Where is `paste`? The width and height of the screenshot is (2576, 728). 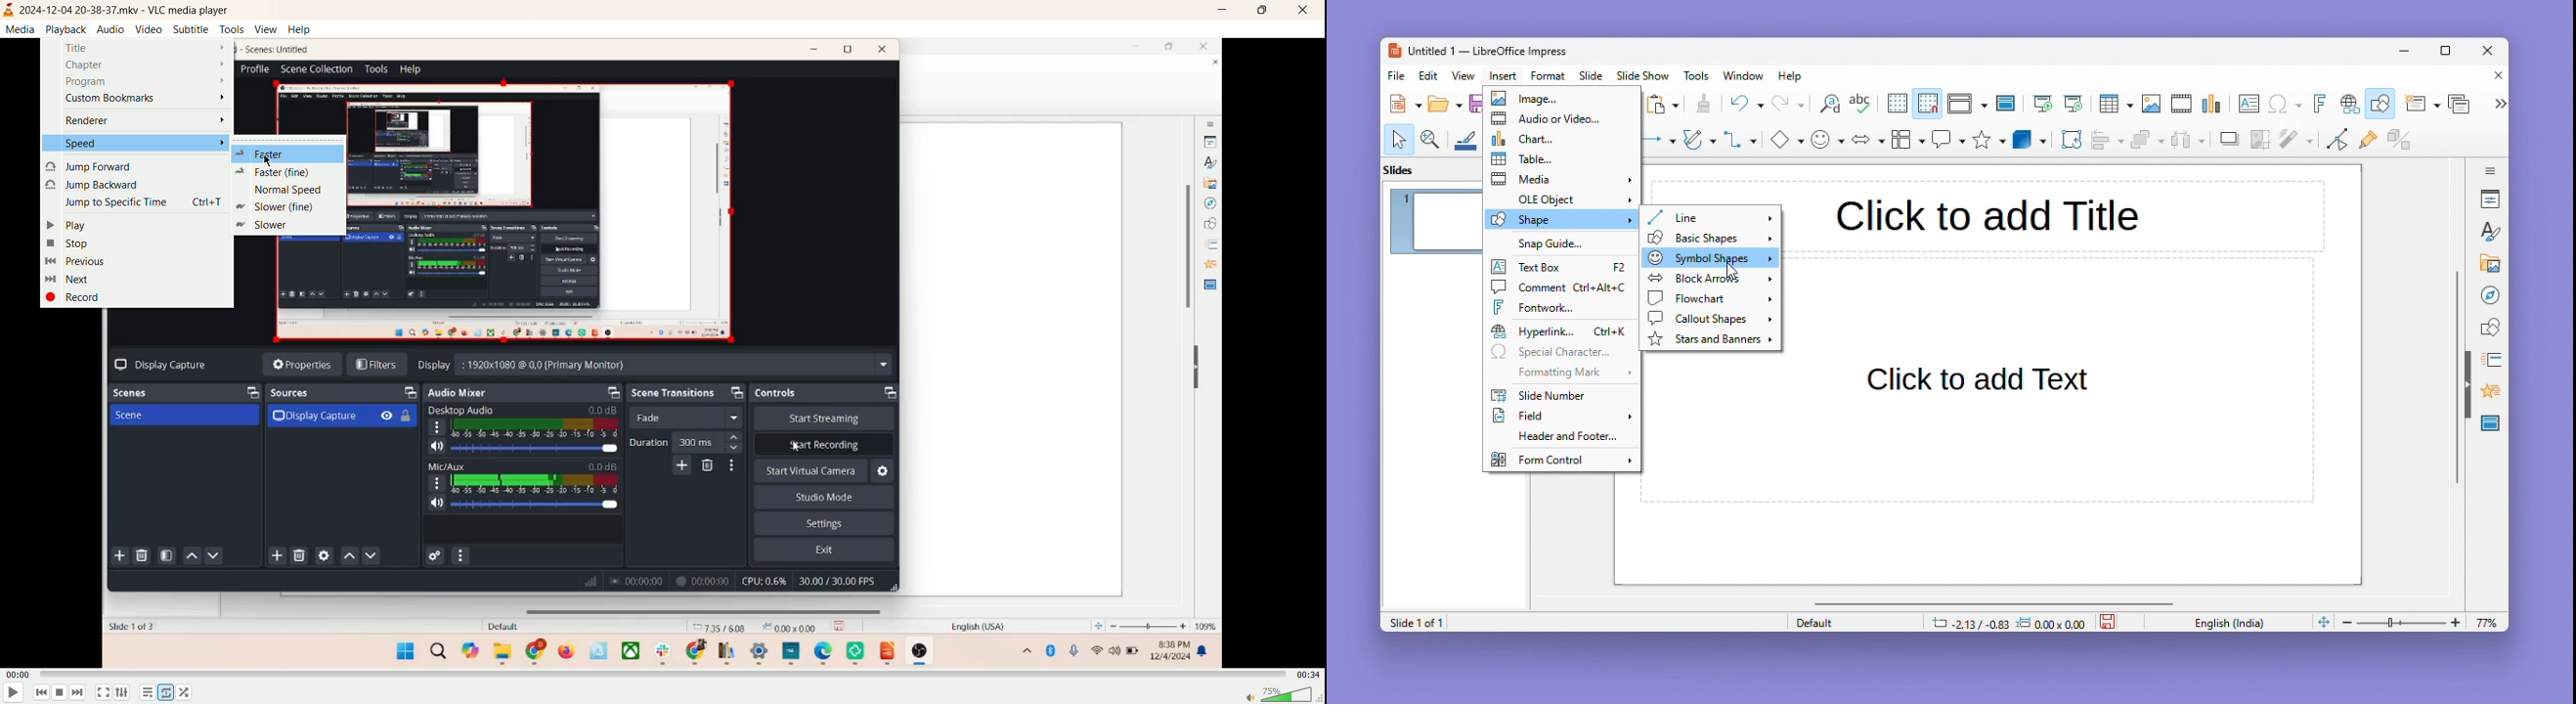
paste is located at coordinates (1664, 105).